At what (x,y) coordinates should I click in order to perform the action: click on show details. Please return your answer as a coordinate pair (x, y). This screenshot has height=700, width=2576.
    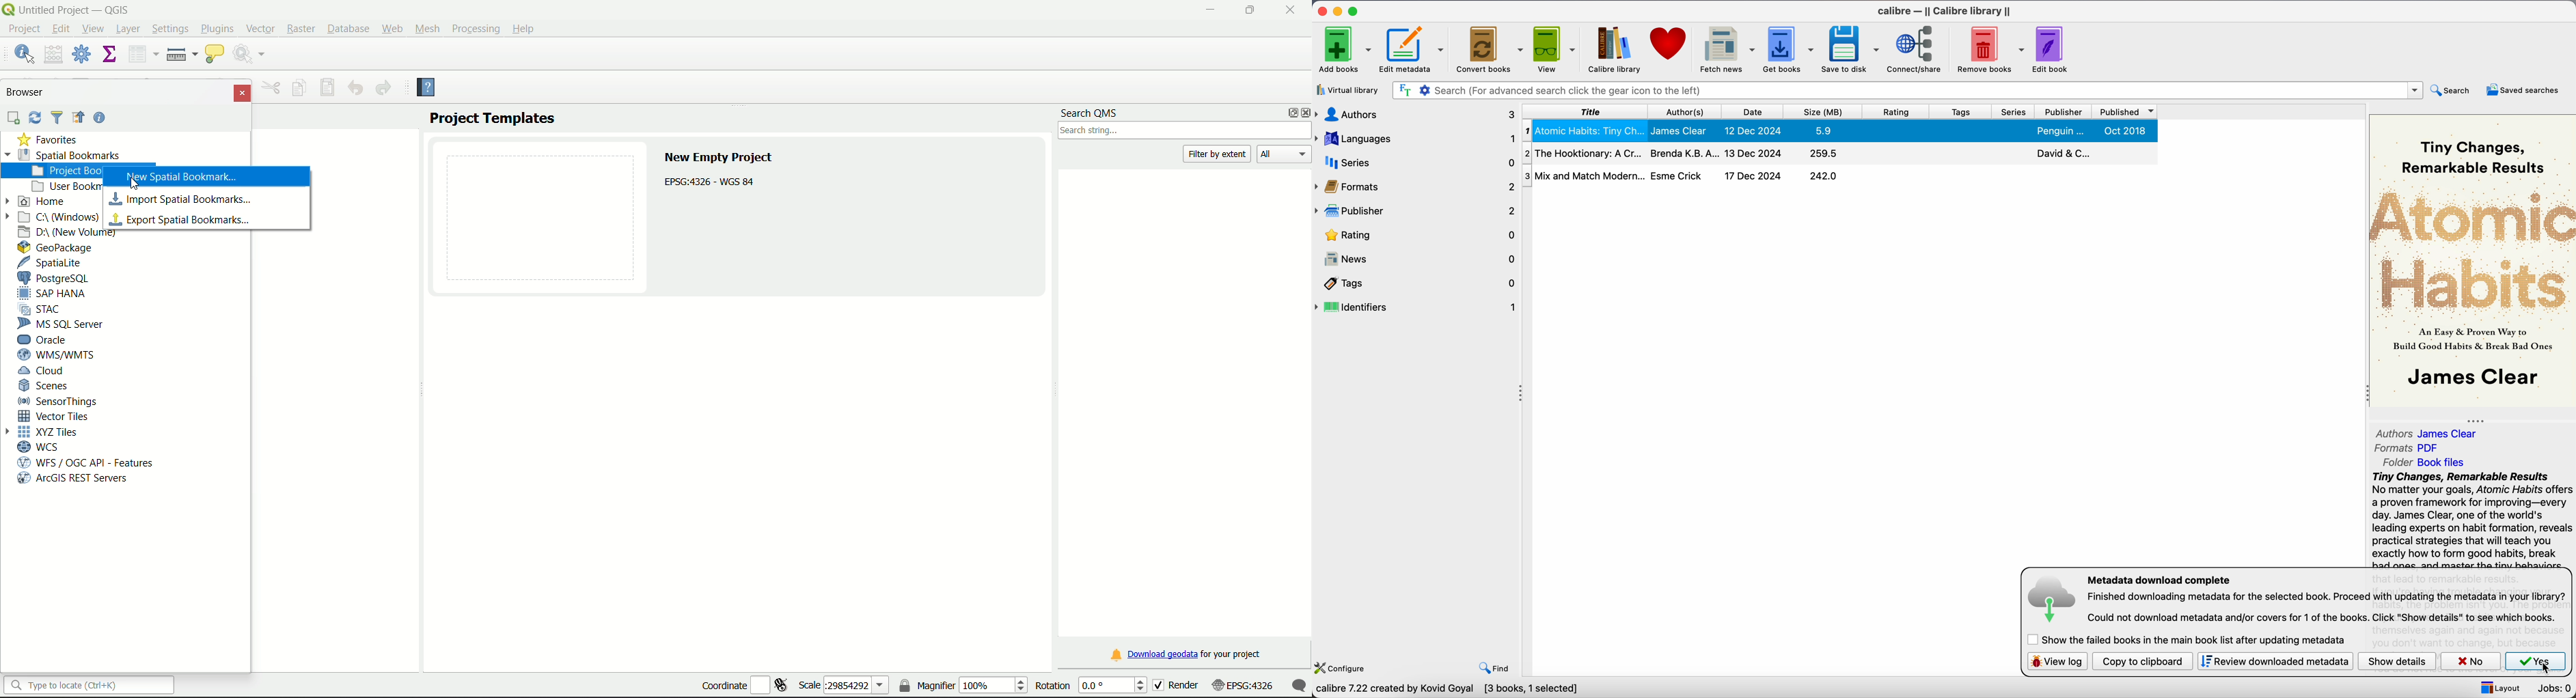
    Looking at the image, I should click on (2397, 661).